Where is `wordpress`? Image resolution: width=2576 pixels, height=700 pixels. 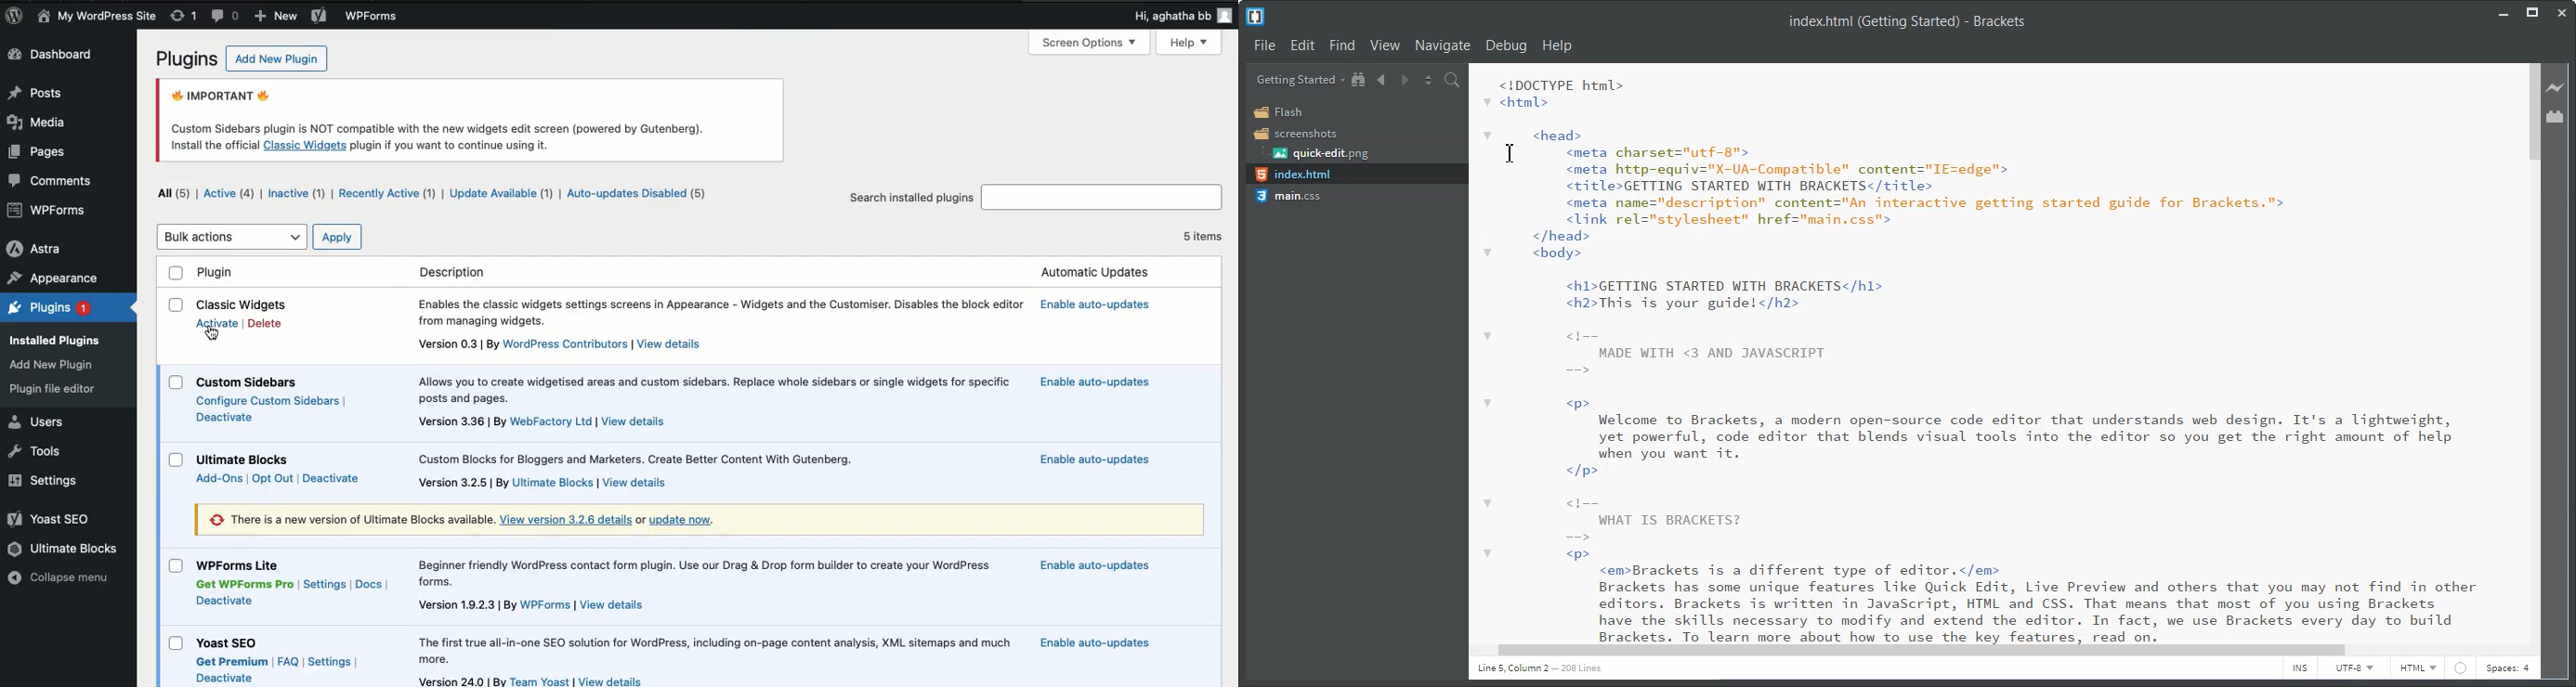 wordpress is located at coordinates (566, 344).